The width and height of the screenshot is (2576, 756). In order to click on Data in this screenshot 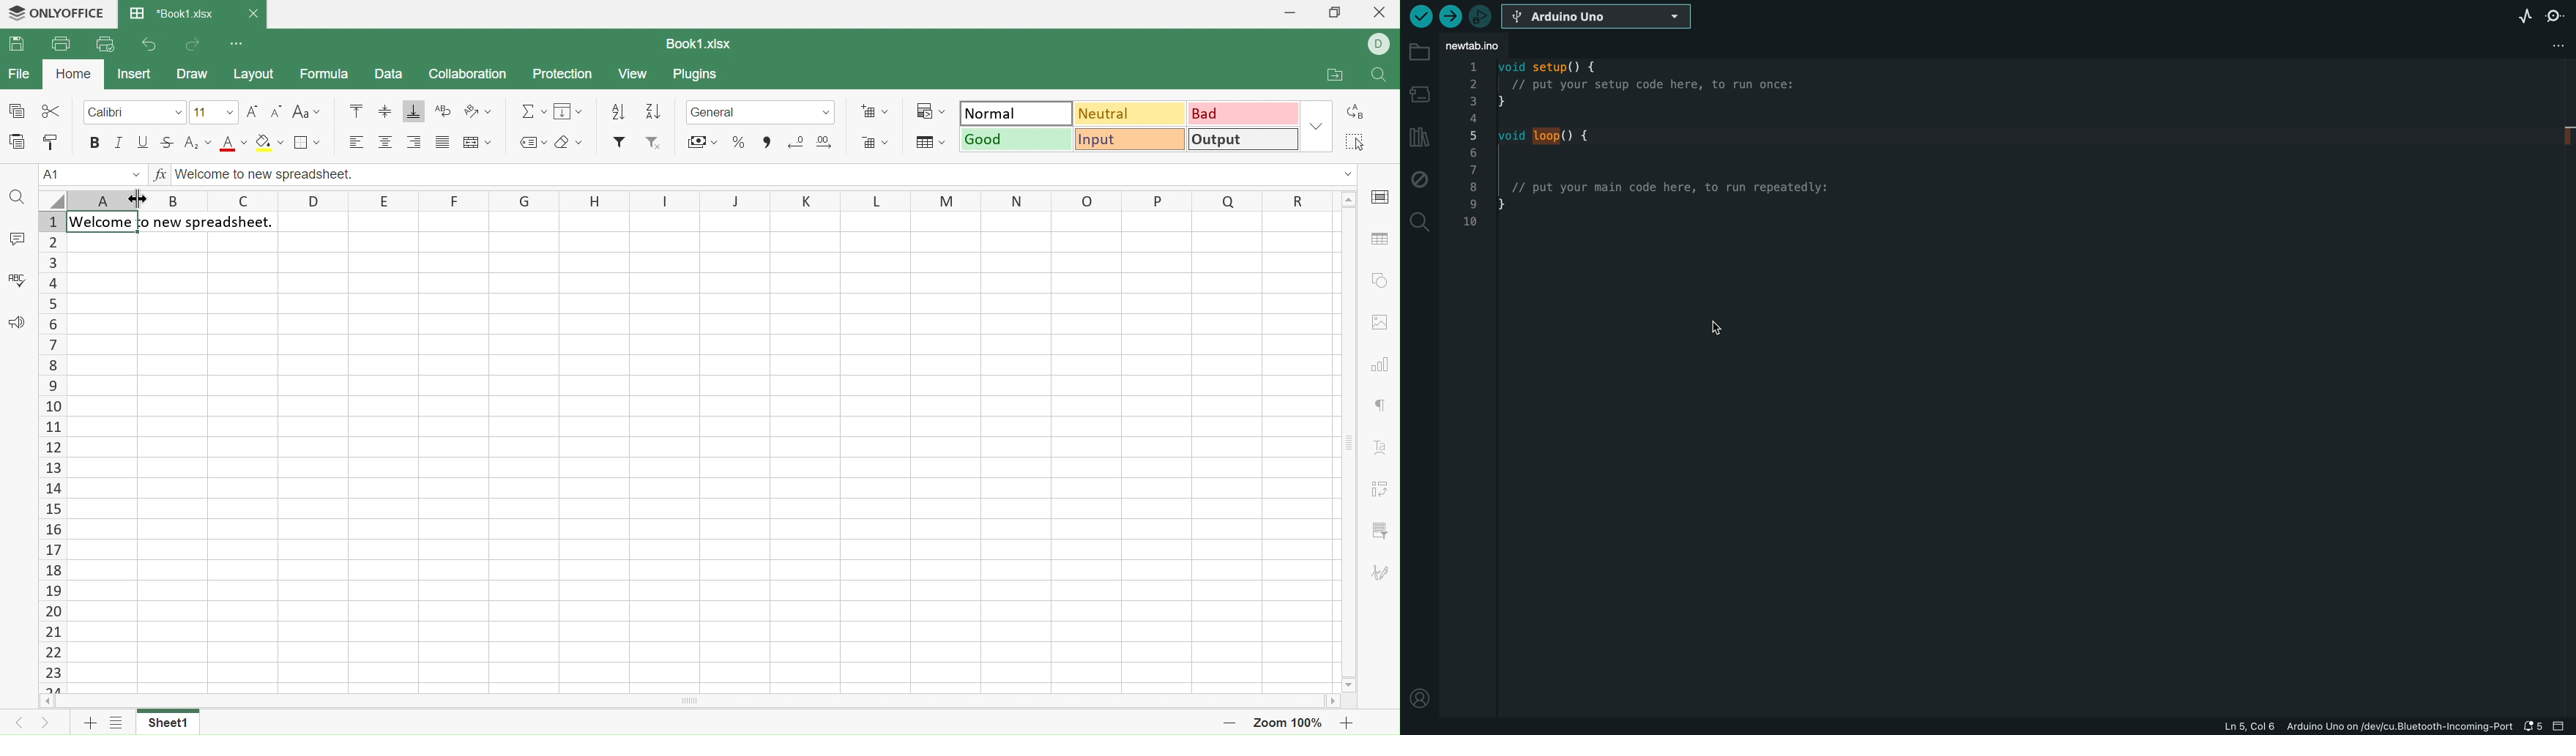, I will do `click(388, 75)`.